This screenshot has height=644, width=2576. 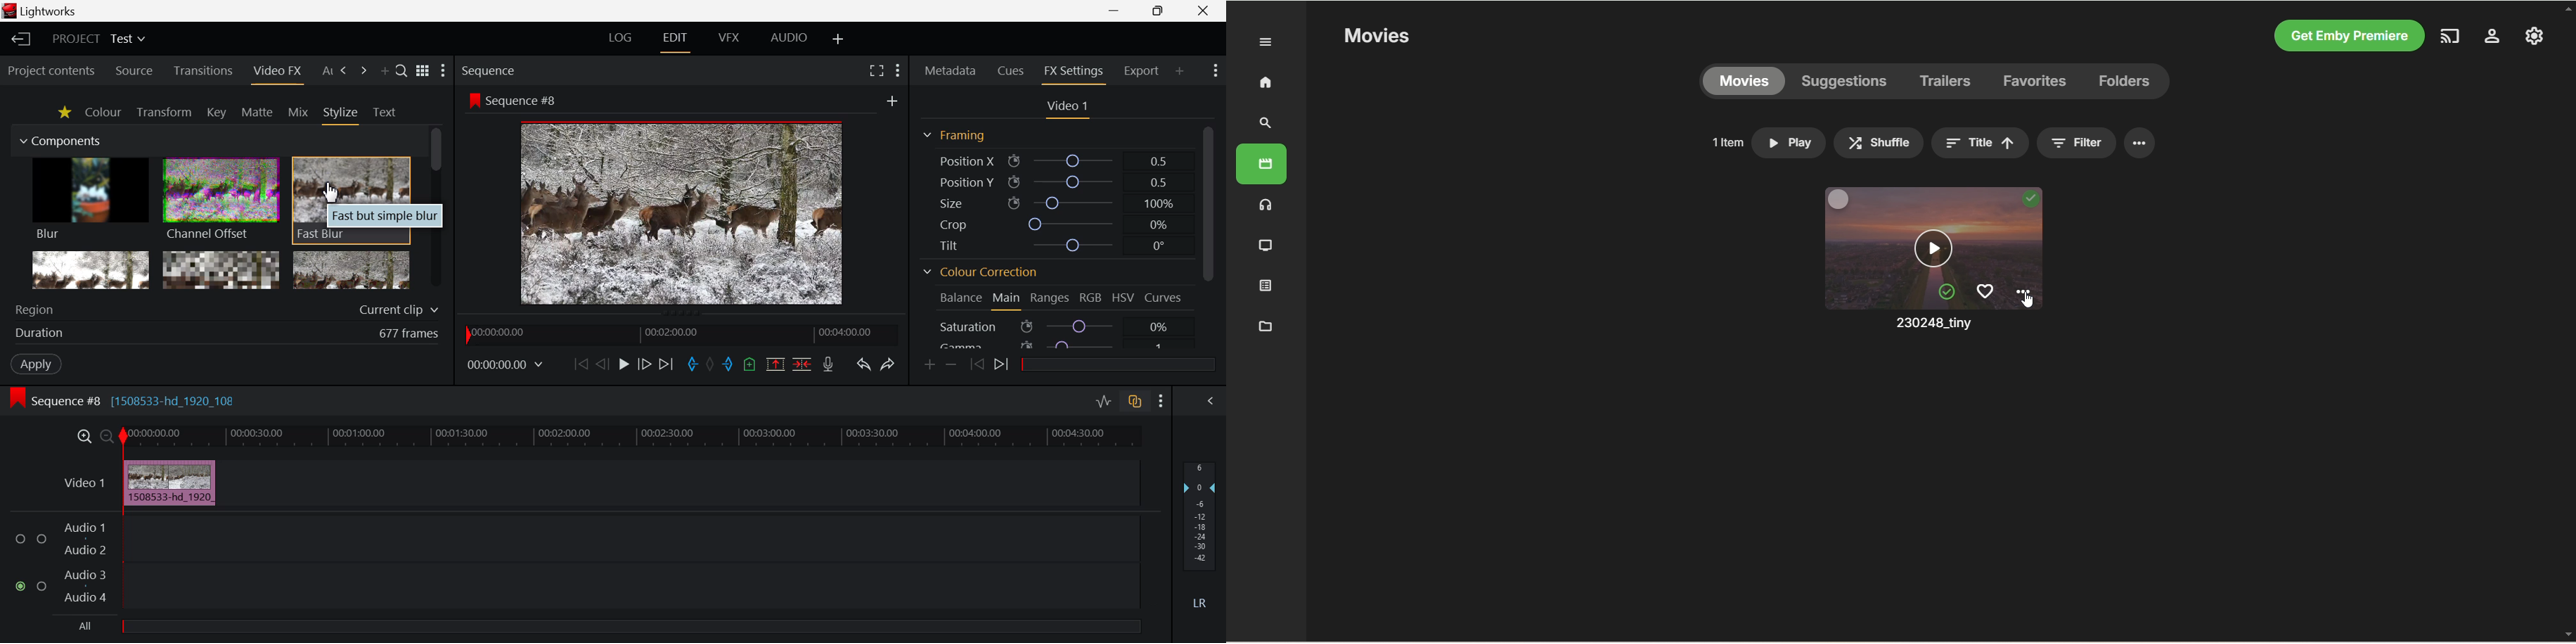 What do you see at coordinates (1744, 82) in the screenshot?
I see `movies` at bounding box center [1744, 82].